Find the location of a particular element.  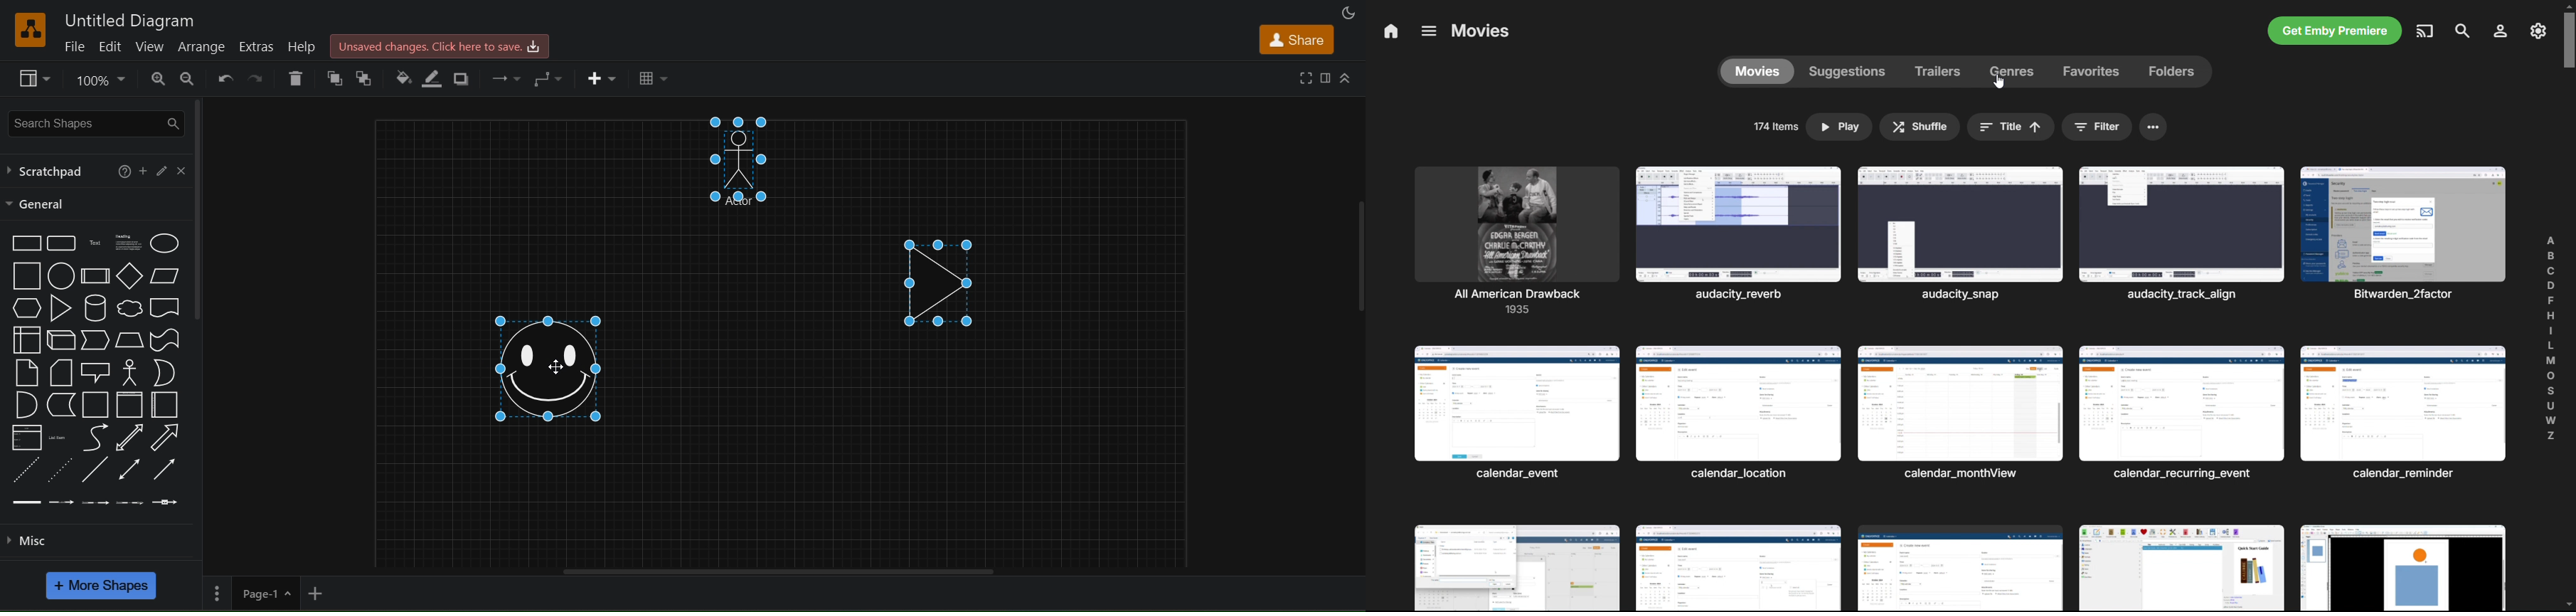

click here to save is located at coordinates (437, 46).